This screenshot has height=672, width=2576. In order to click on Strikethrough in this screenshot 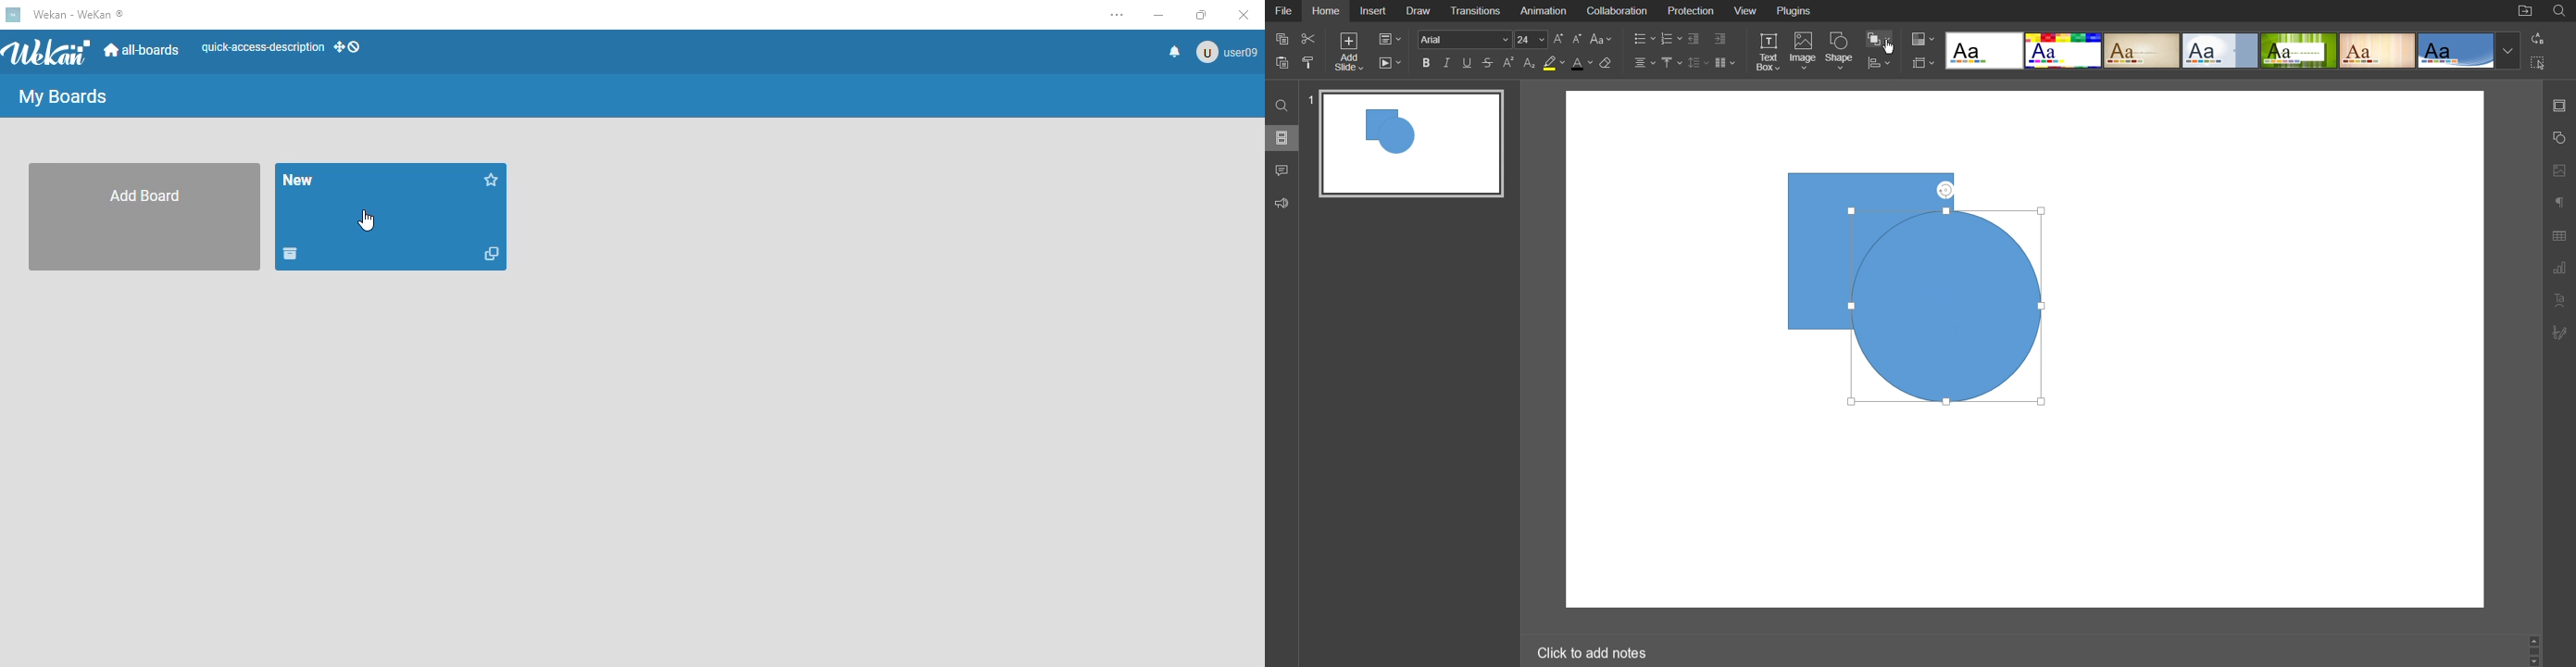, I will do `click(1488, 63)`.